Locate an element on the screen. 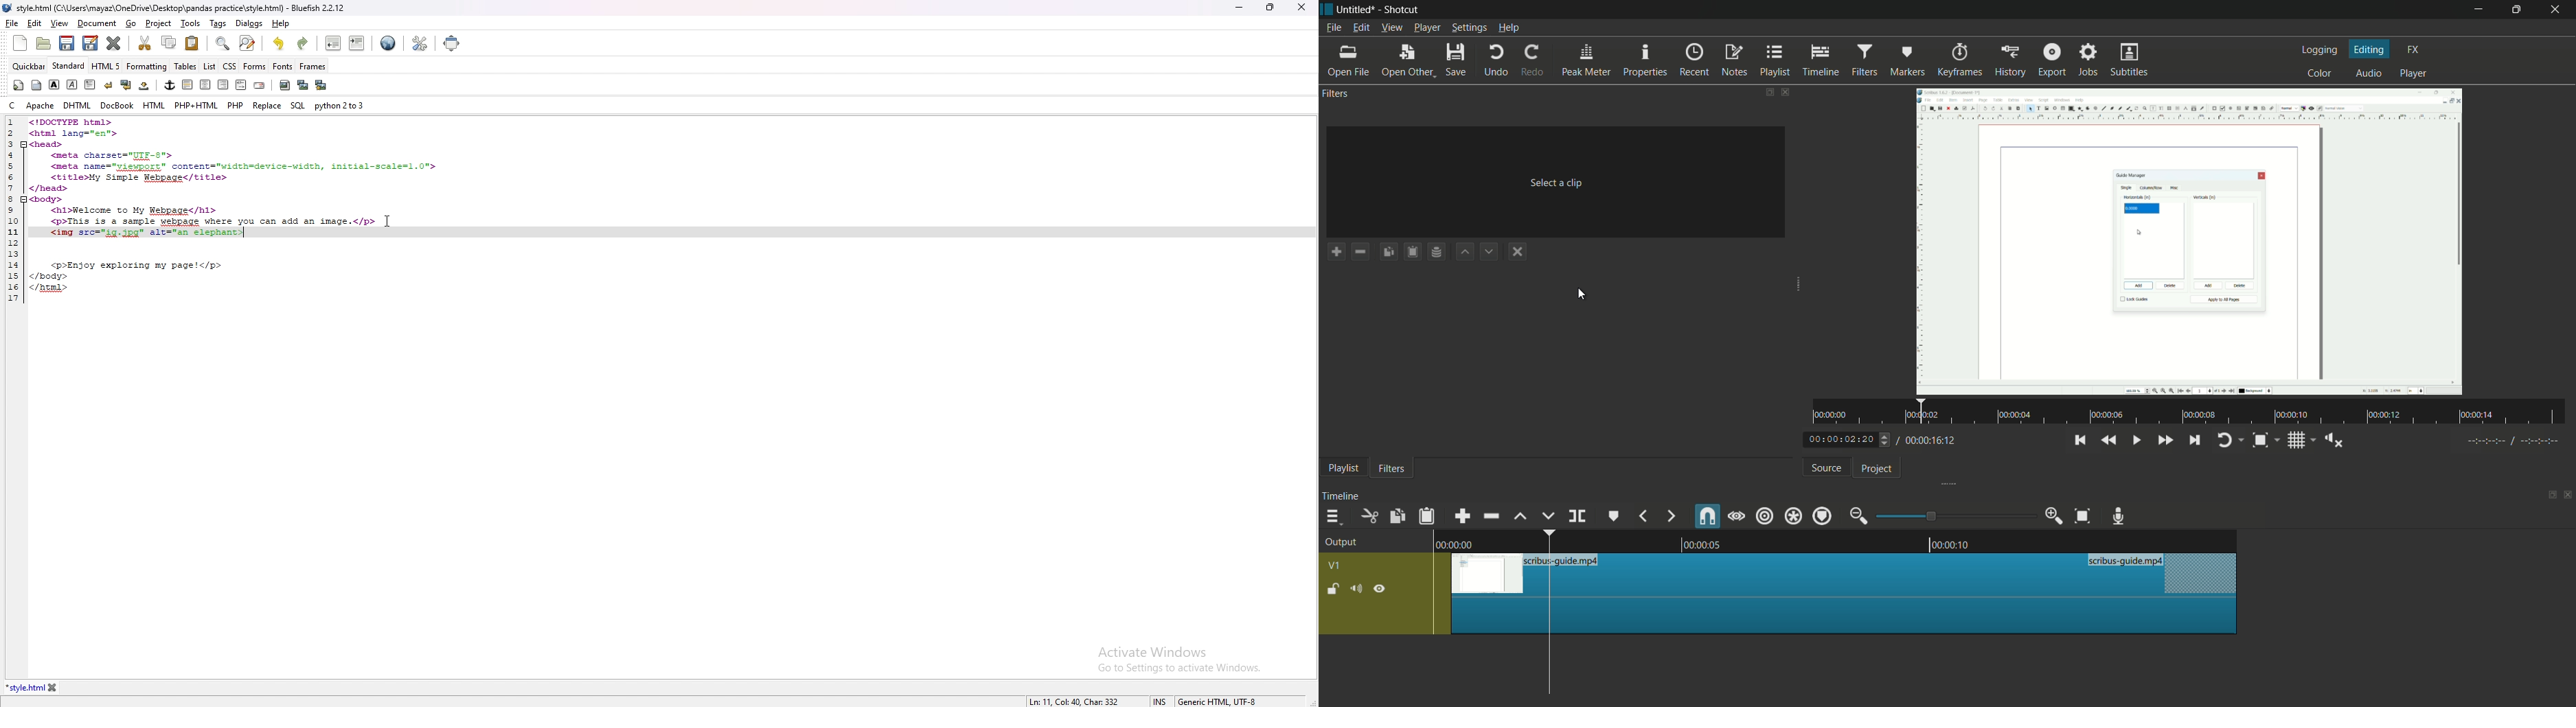 The width and height of the screenshot is (2576, 728). paste is located at coordinates (1426, 518).